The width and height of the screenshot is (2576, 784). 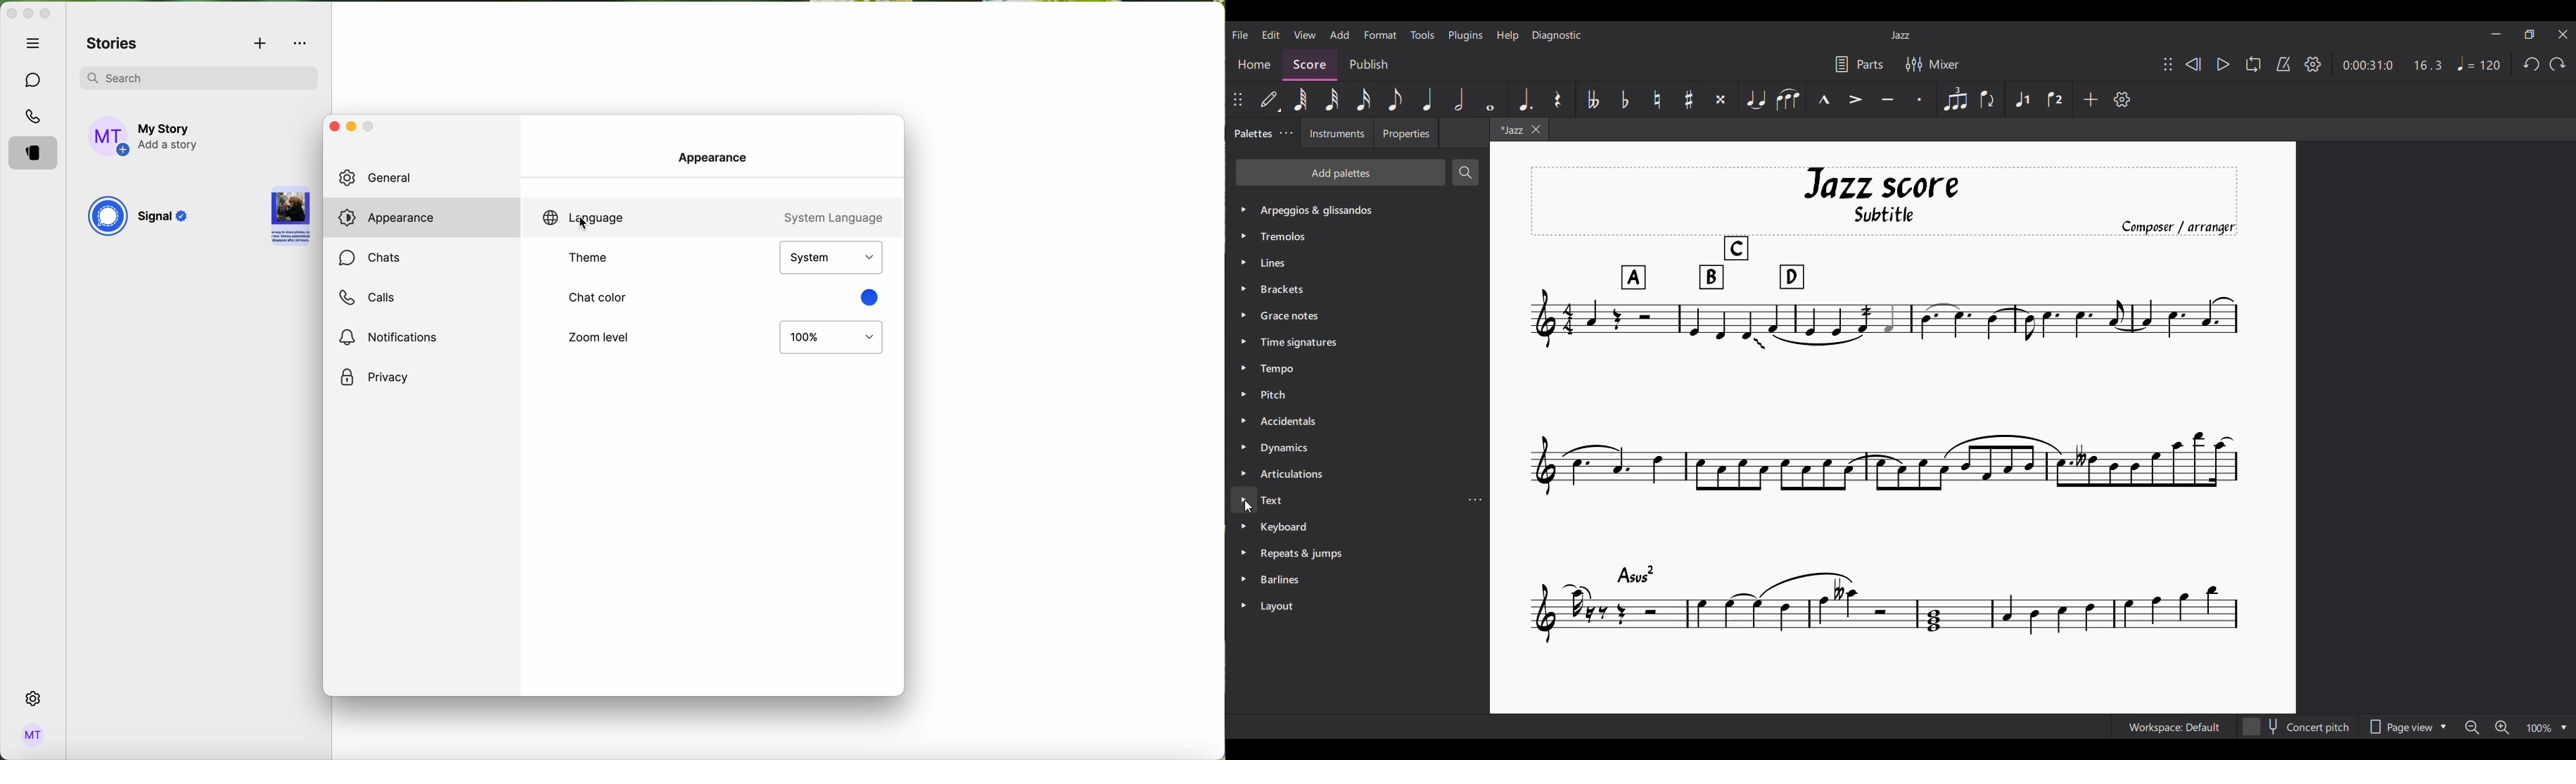 What do you see at coordinates (290, 218) in the screenshot?
I see `story` at bounding box center [290, 218].